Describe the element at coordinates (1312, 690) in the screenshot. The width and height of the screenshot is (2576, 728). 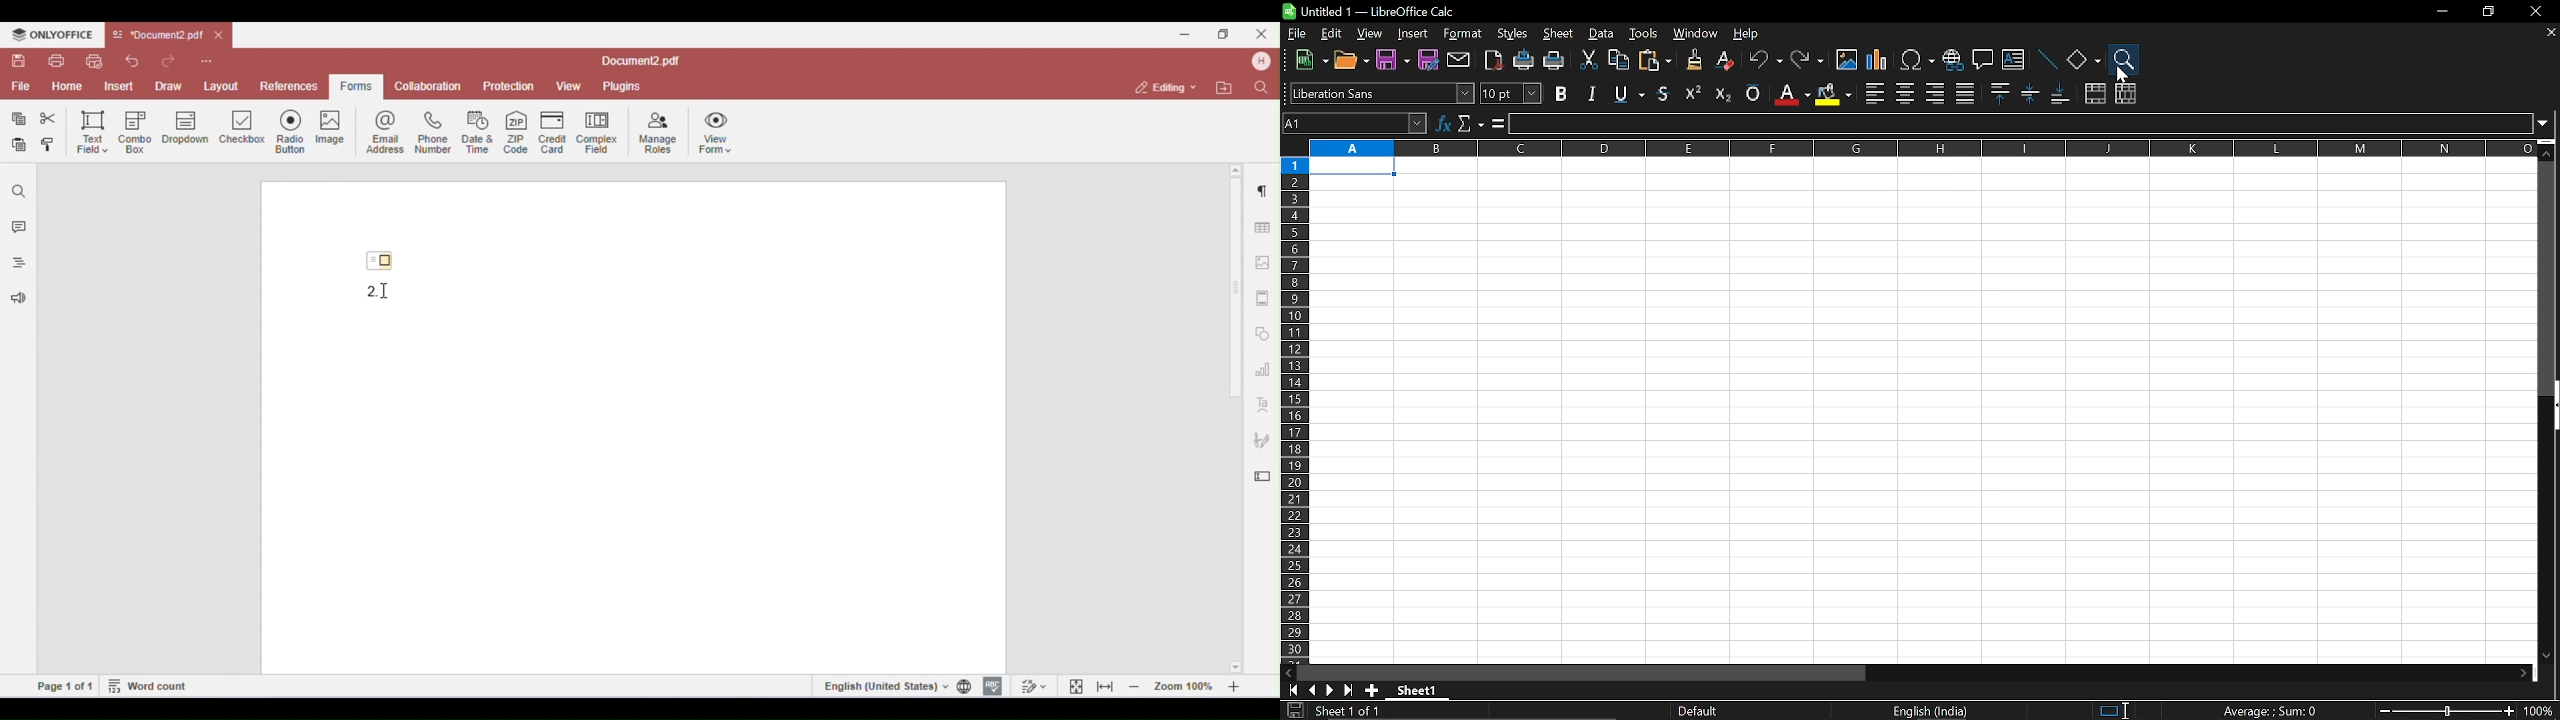
I see `previous page` at that location.